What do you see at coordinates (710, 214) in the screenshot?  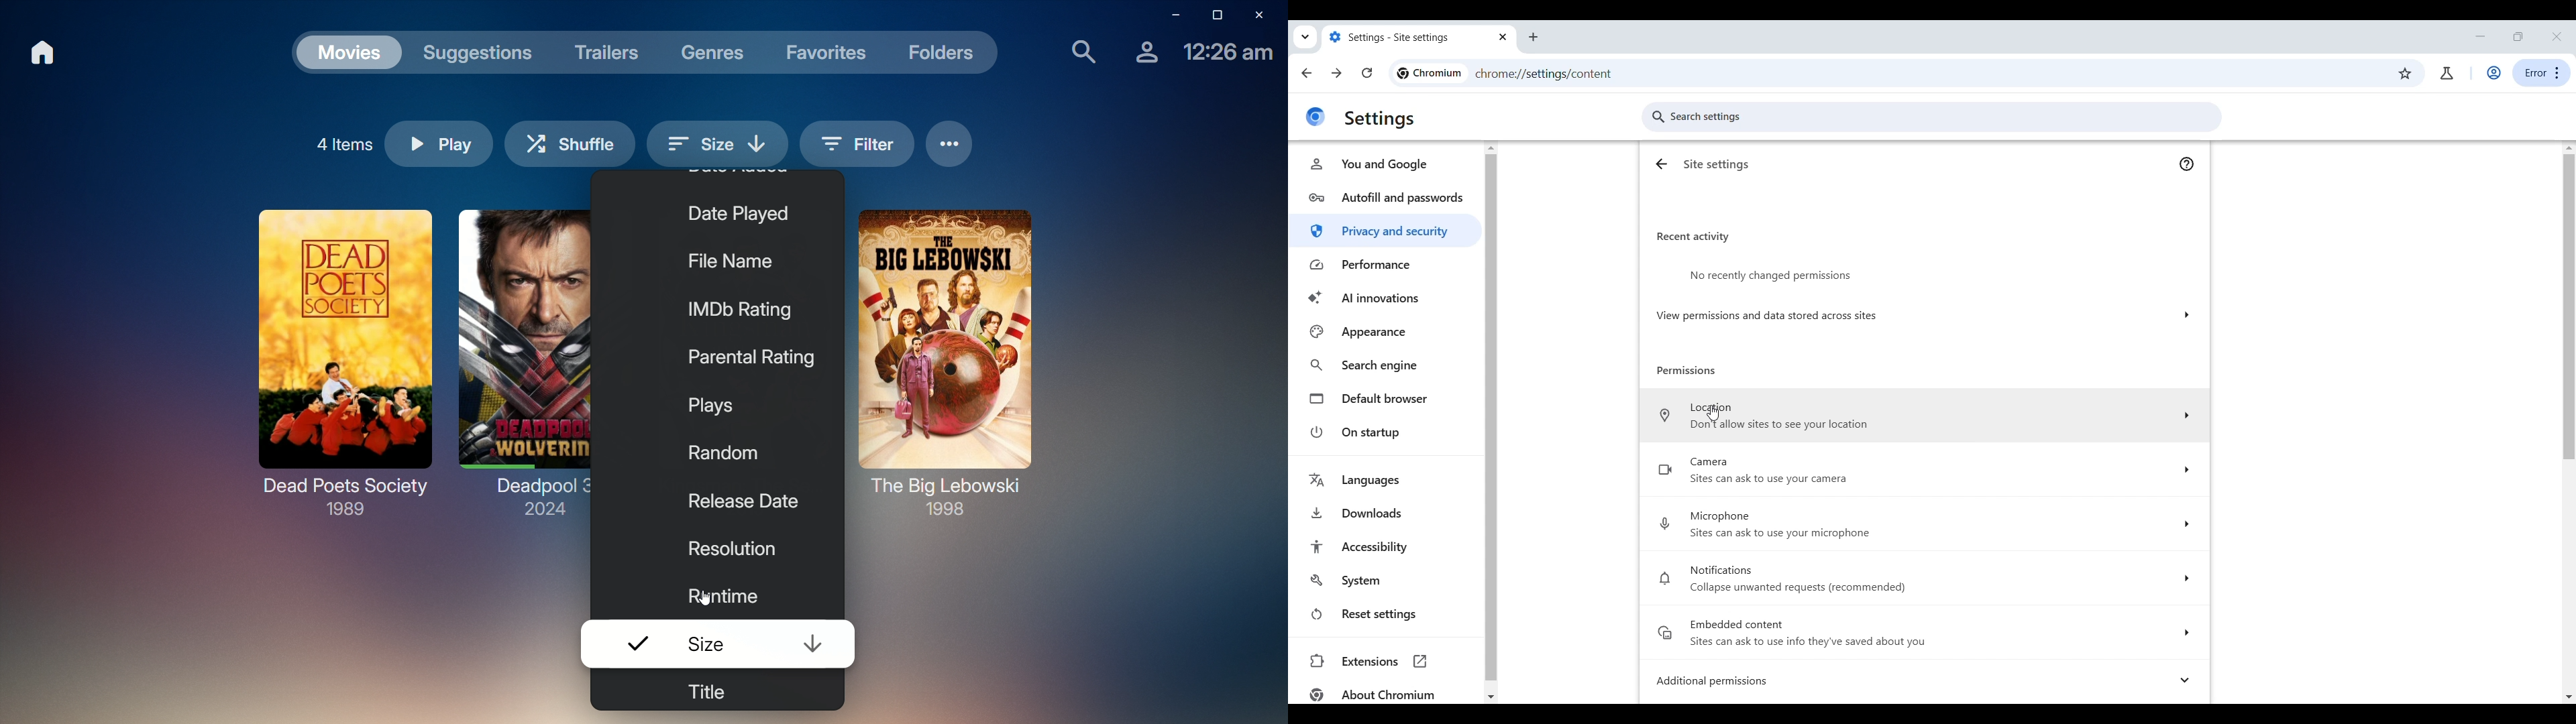 I see `Date Played` at bounding box center [710, 214].